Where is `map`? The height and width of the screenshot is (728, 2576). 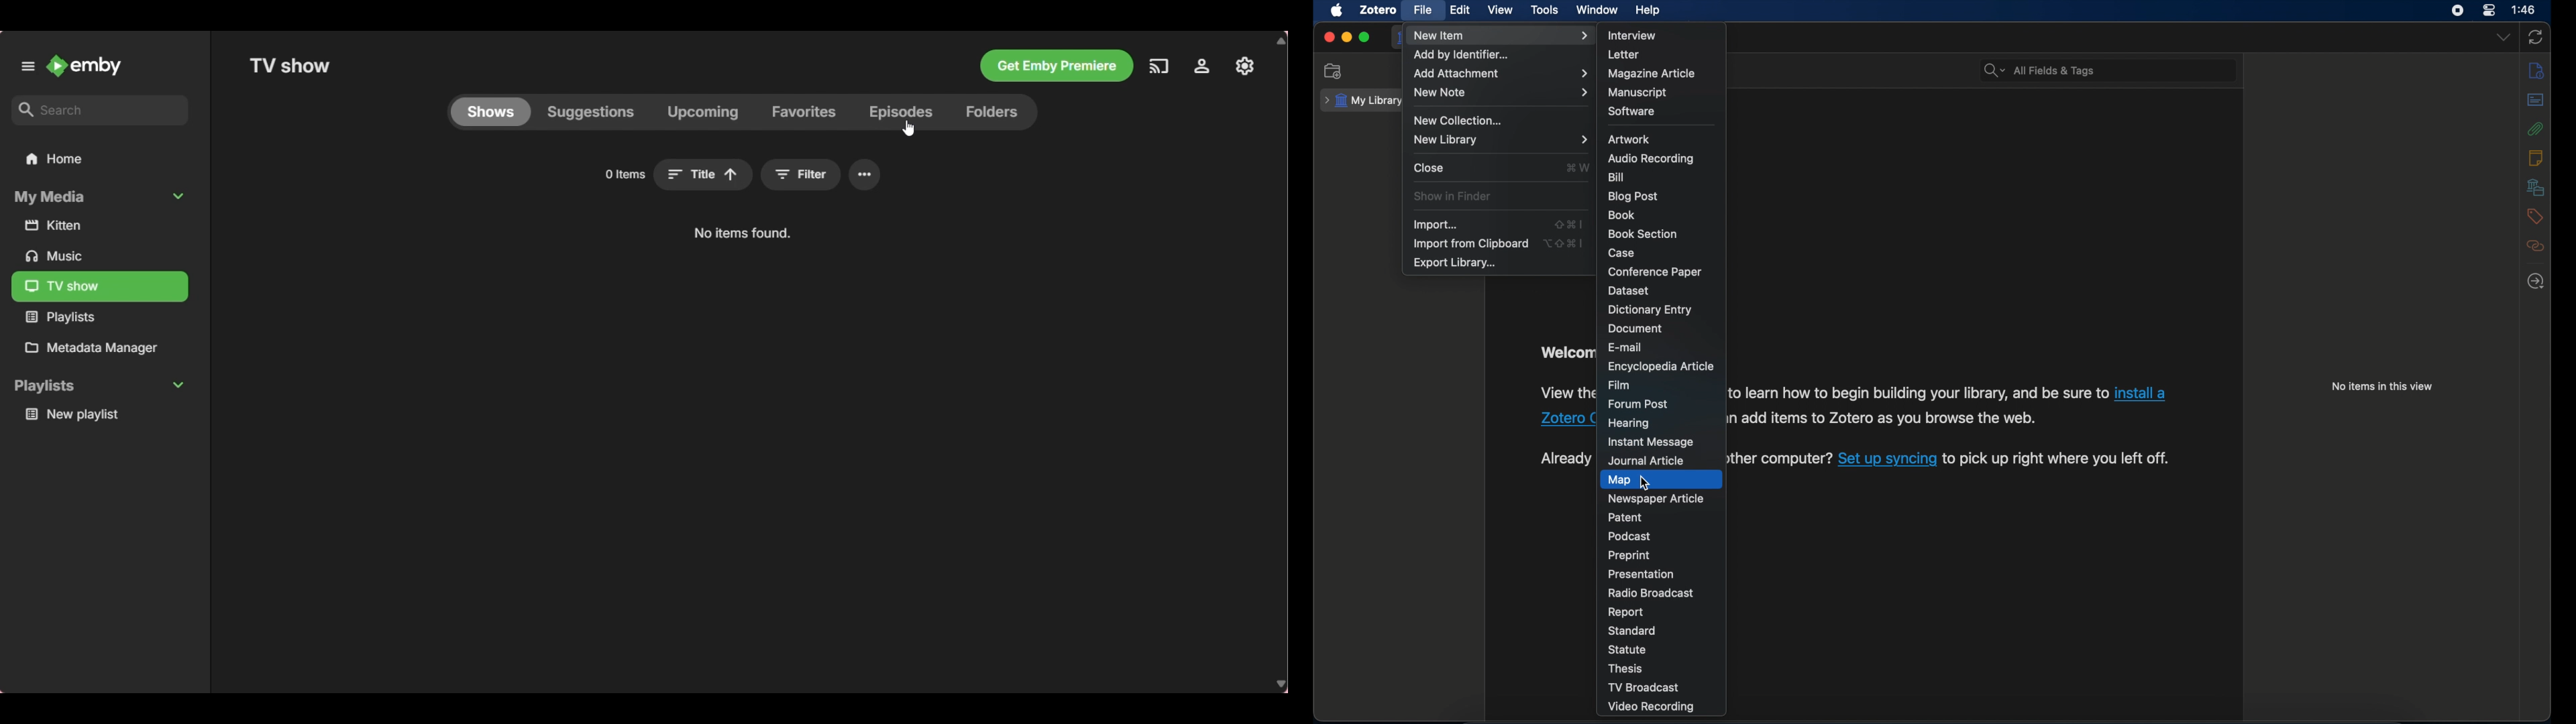 map is located at coordinates (1618, 480).